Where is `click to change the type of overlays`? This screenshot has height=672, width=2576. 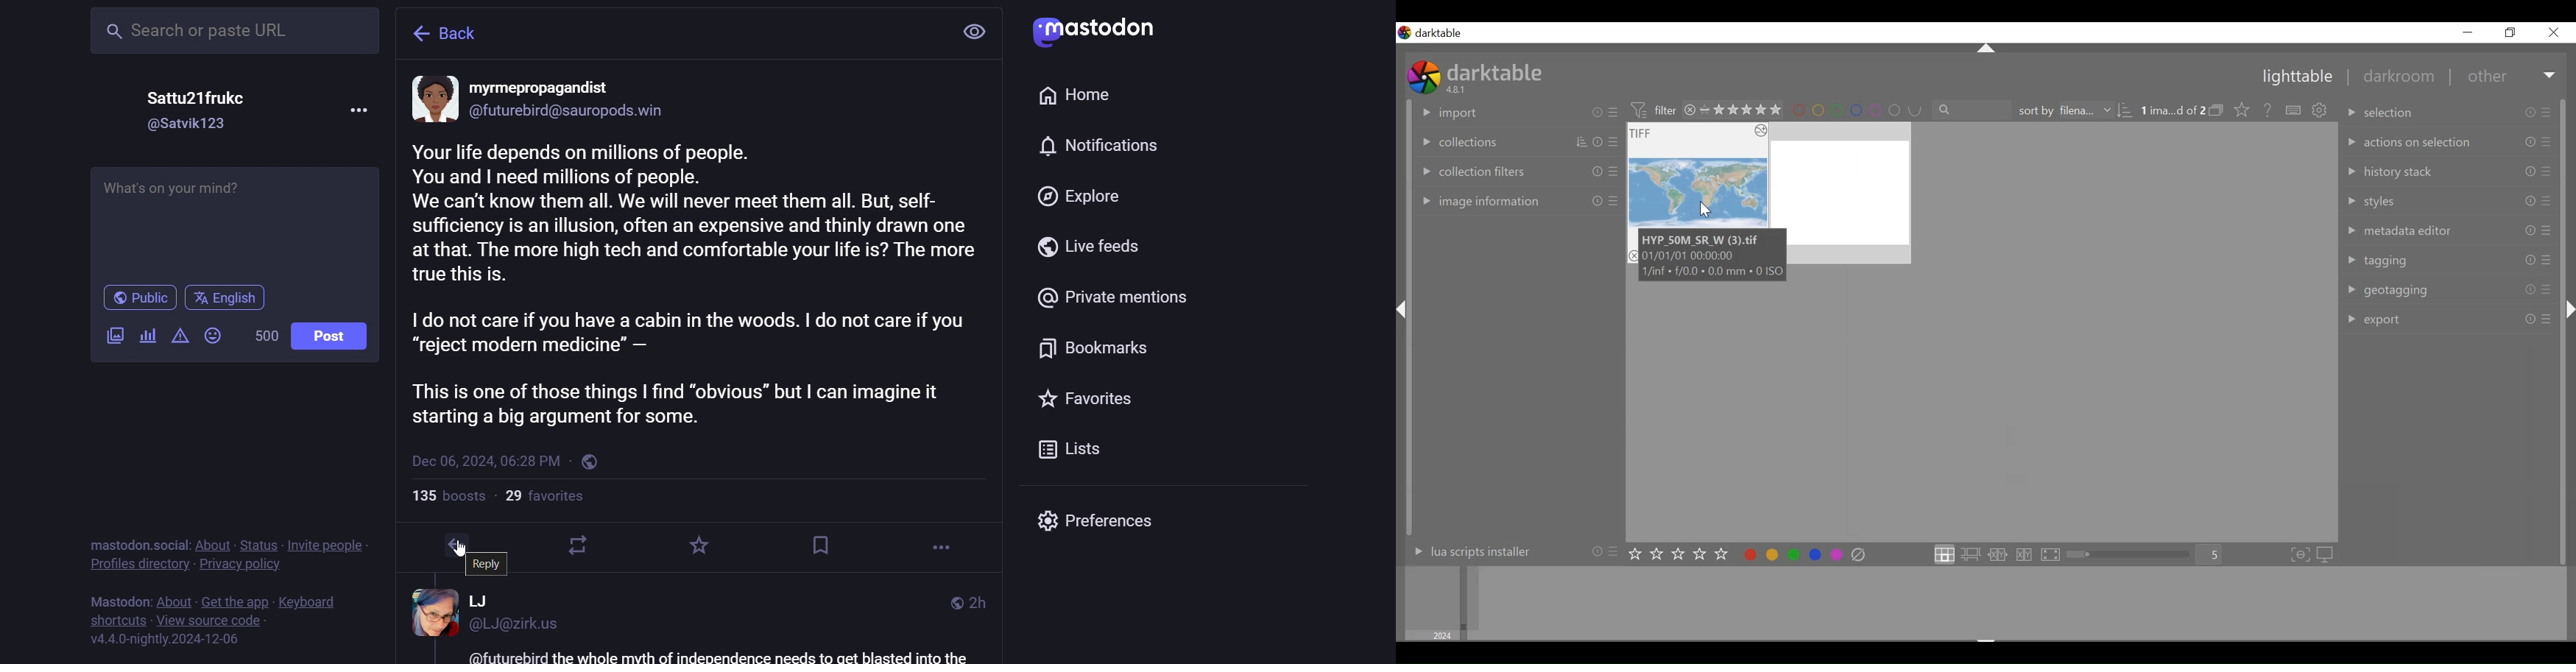 click to change the type of overlays is located at coordinates (2244, 109).